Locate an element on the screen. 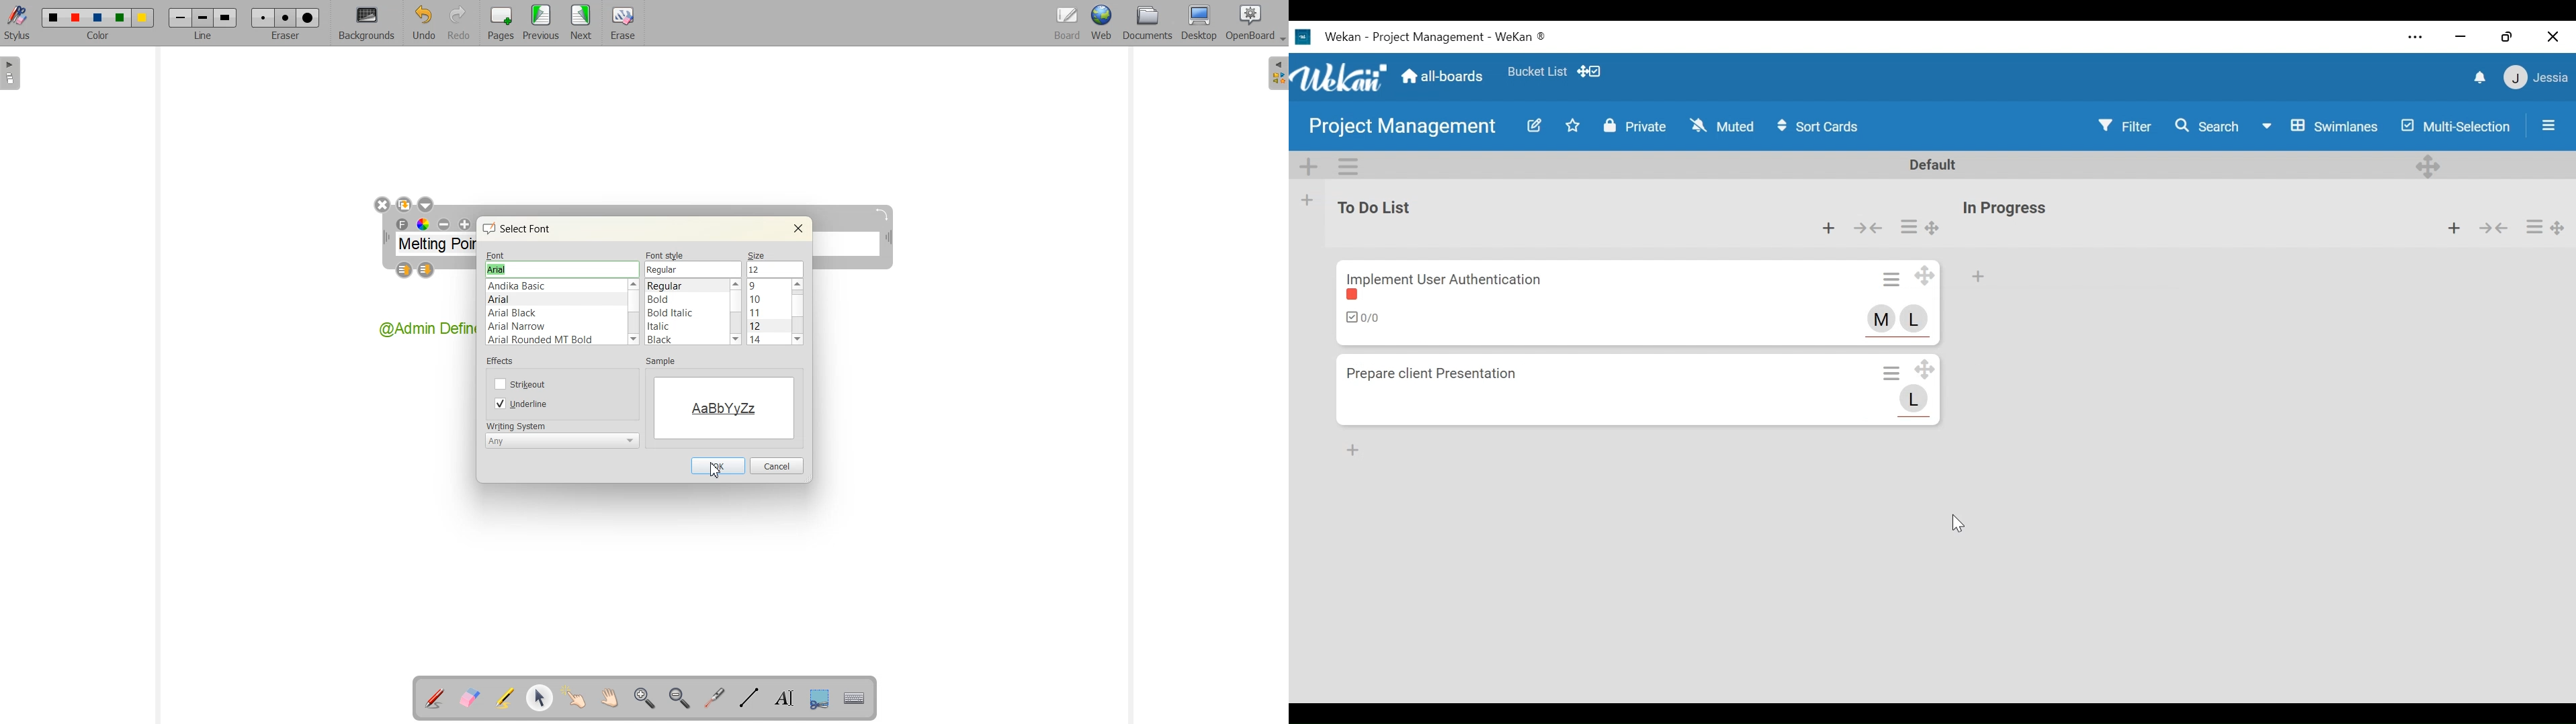  Muted is located at coordinates (1720, 125).